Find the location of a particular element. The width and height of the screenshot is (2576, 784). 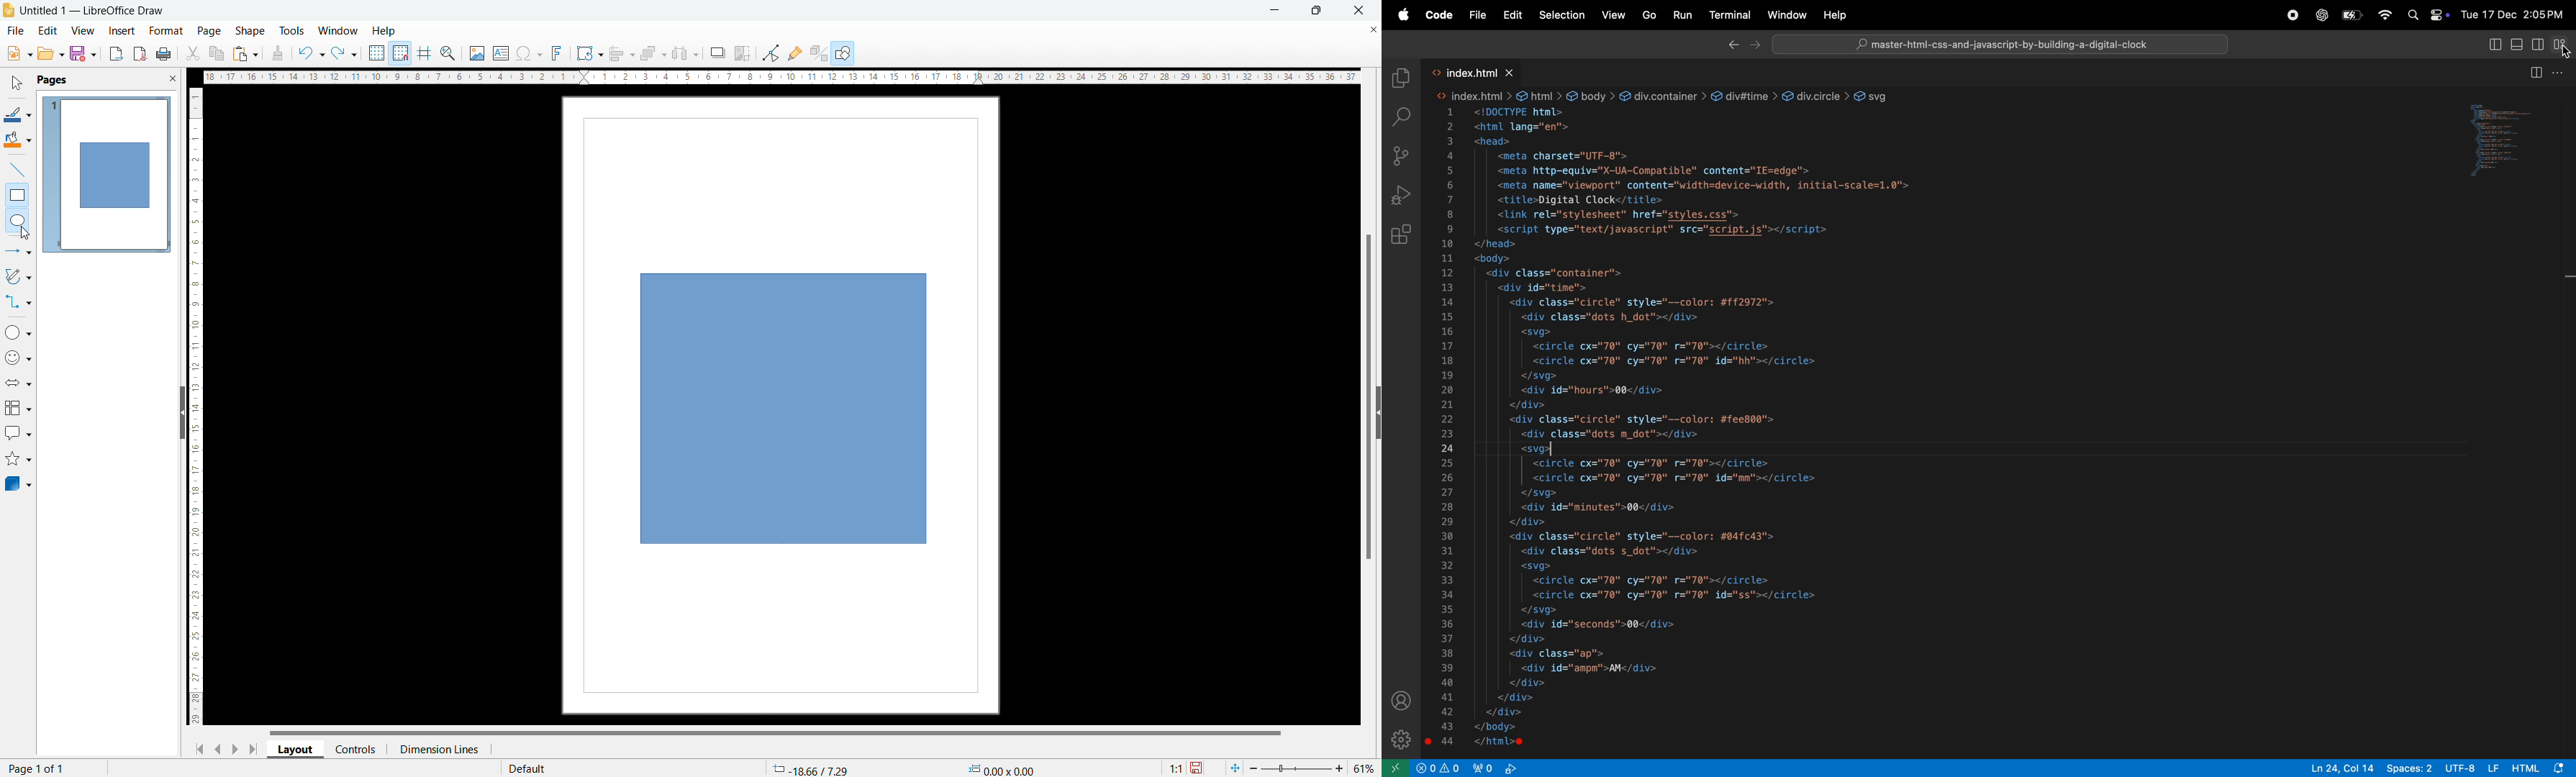

default is located at coordinates (526, 768).